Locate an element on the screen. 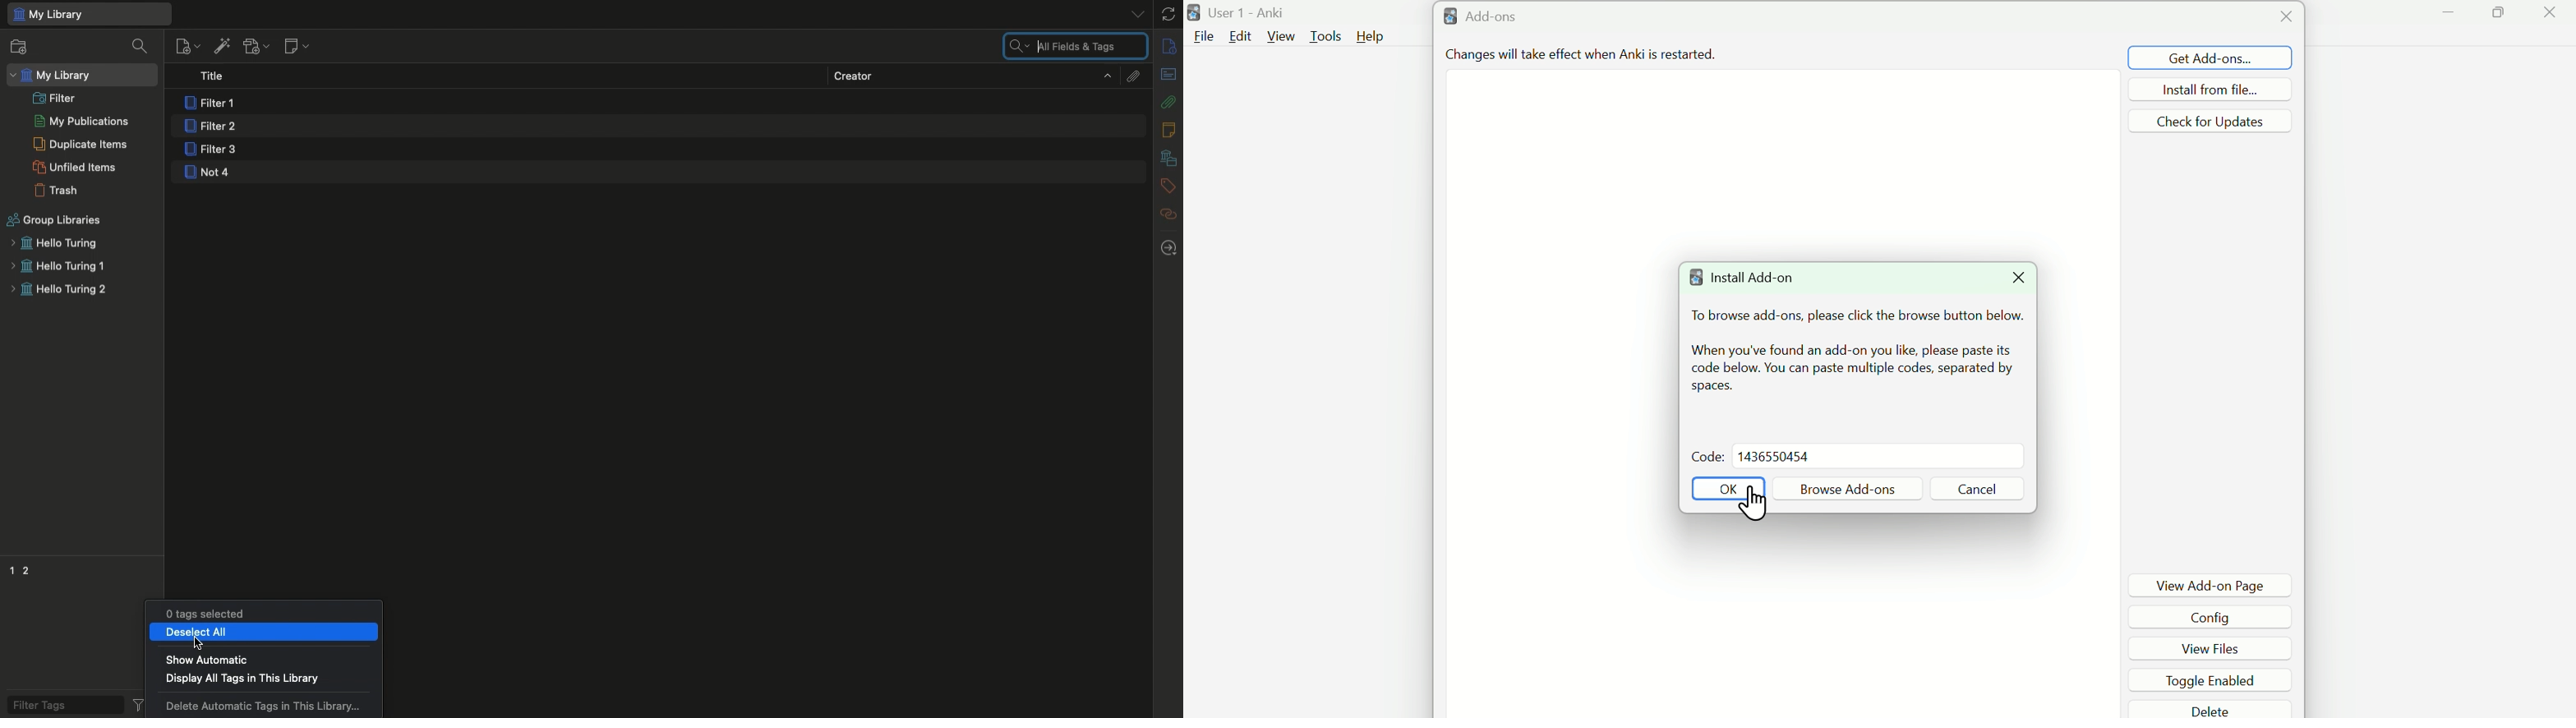 The image size is (2576, 728). View Add-on Page is located at coordinates (2211, 585).